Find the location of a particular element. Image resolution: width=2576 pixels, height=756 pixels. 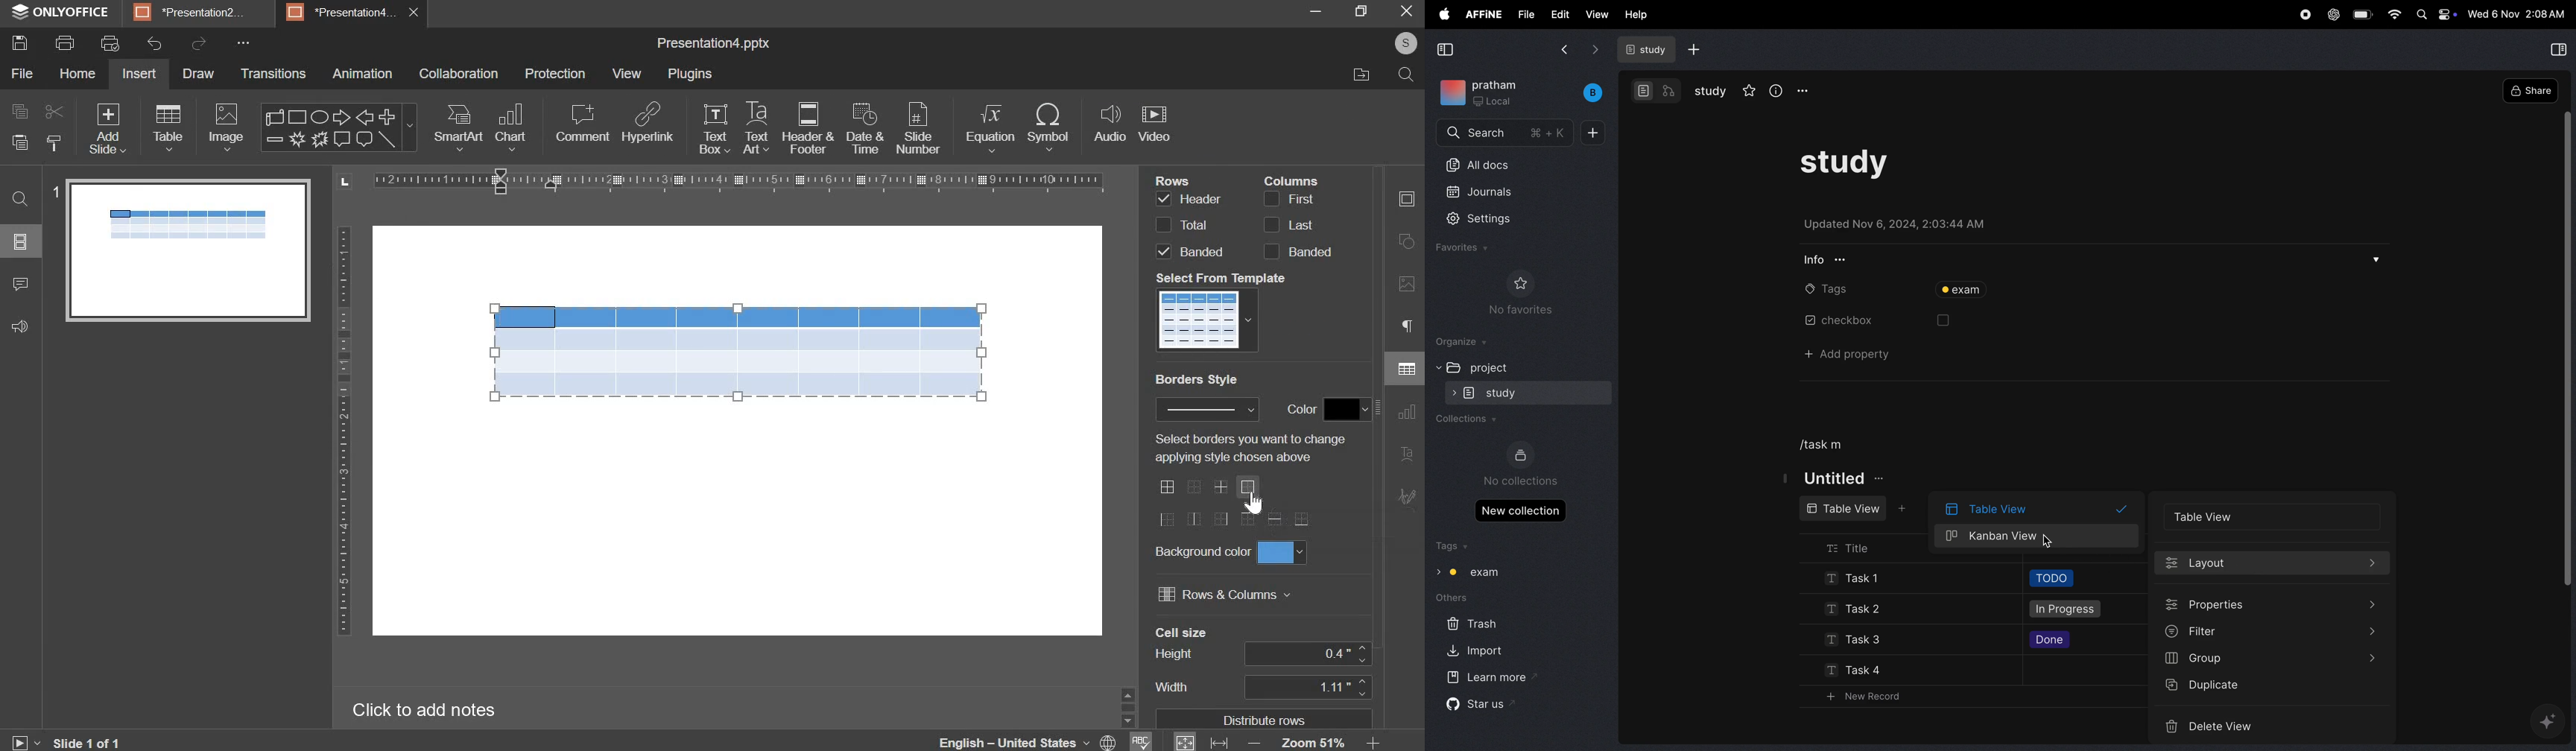

all docs is located at coordinates (1493, 165).